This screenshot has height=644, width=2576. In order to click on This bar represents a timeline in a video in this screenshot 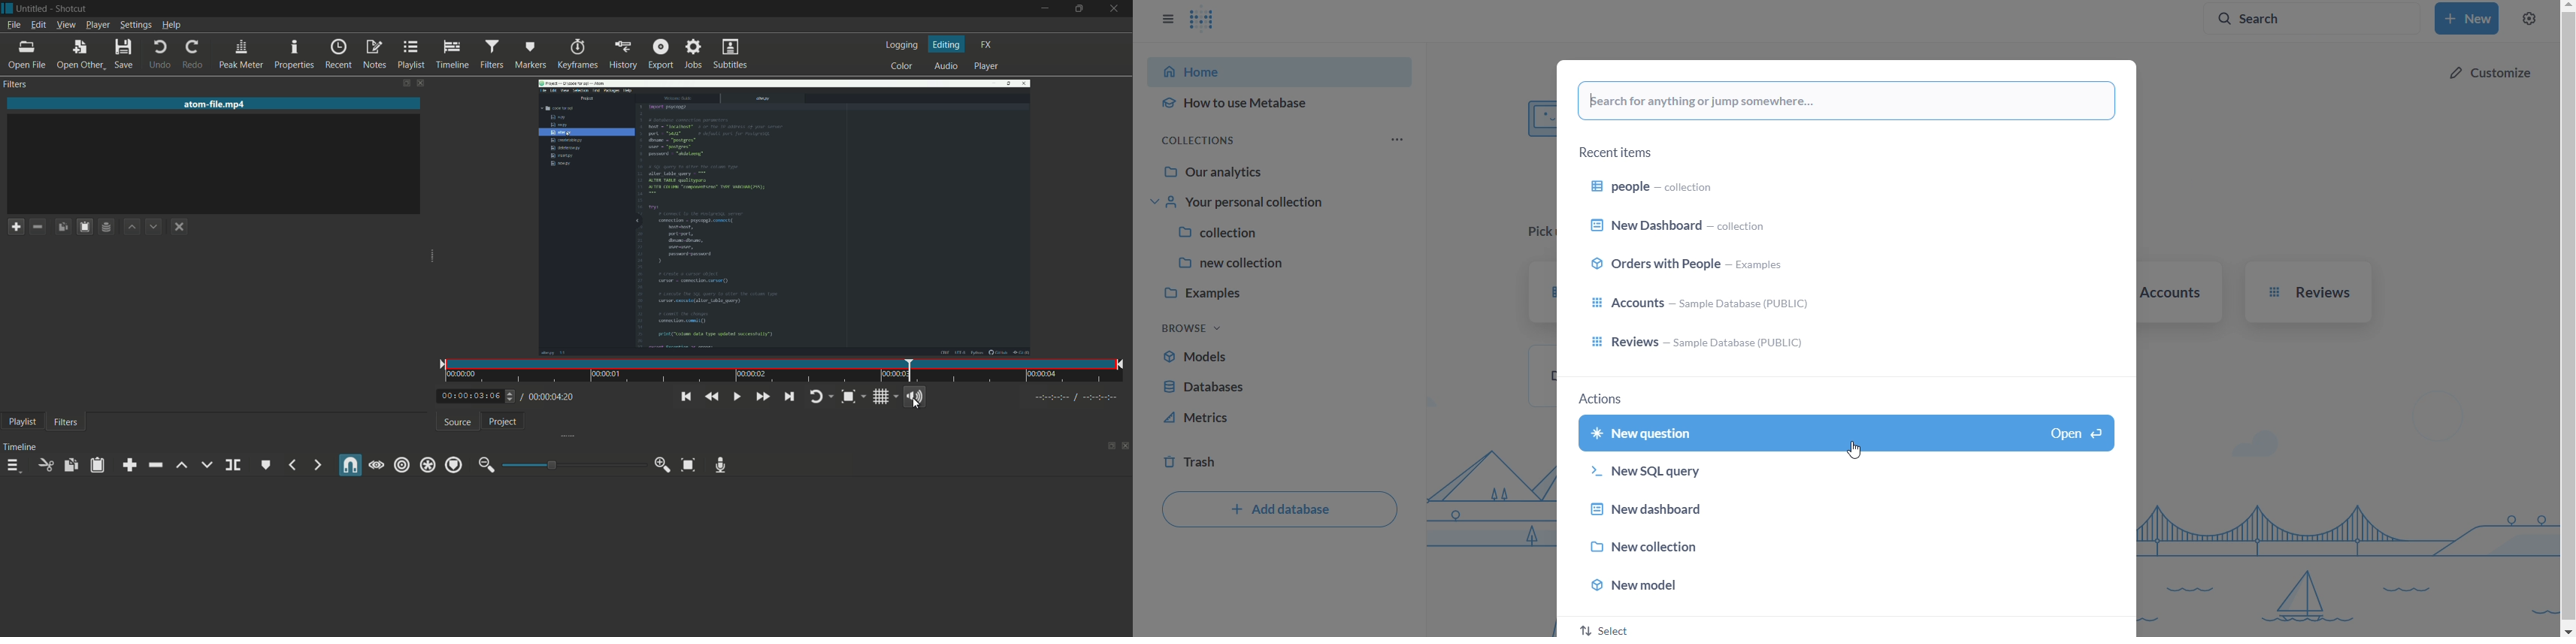, I will do `click(781, 372)`.